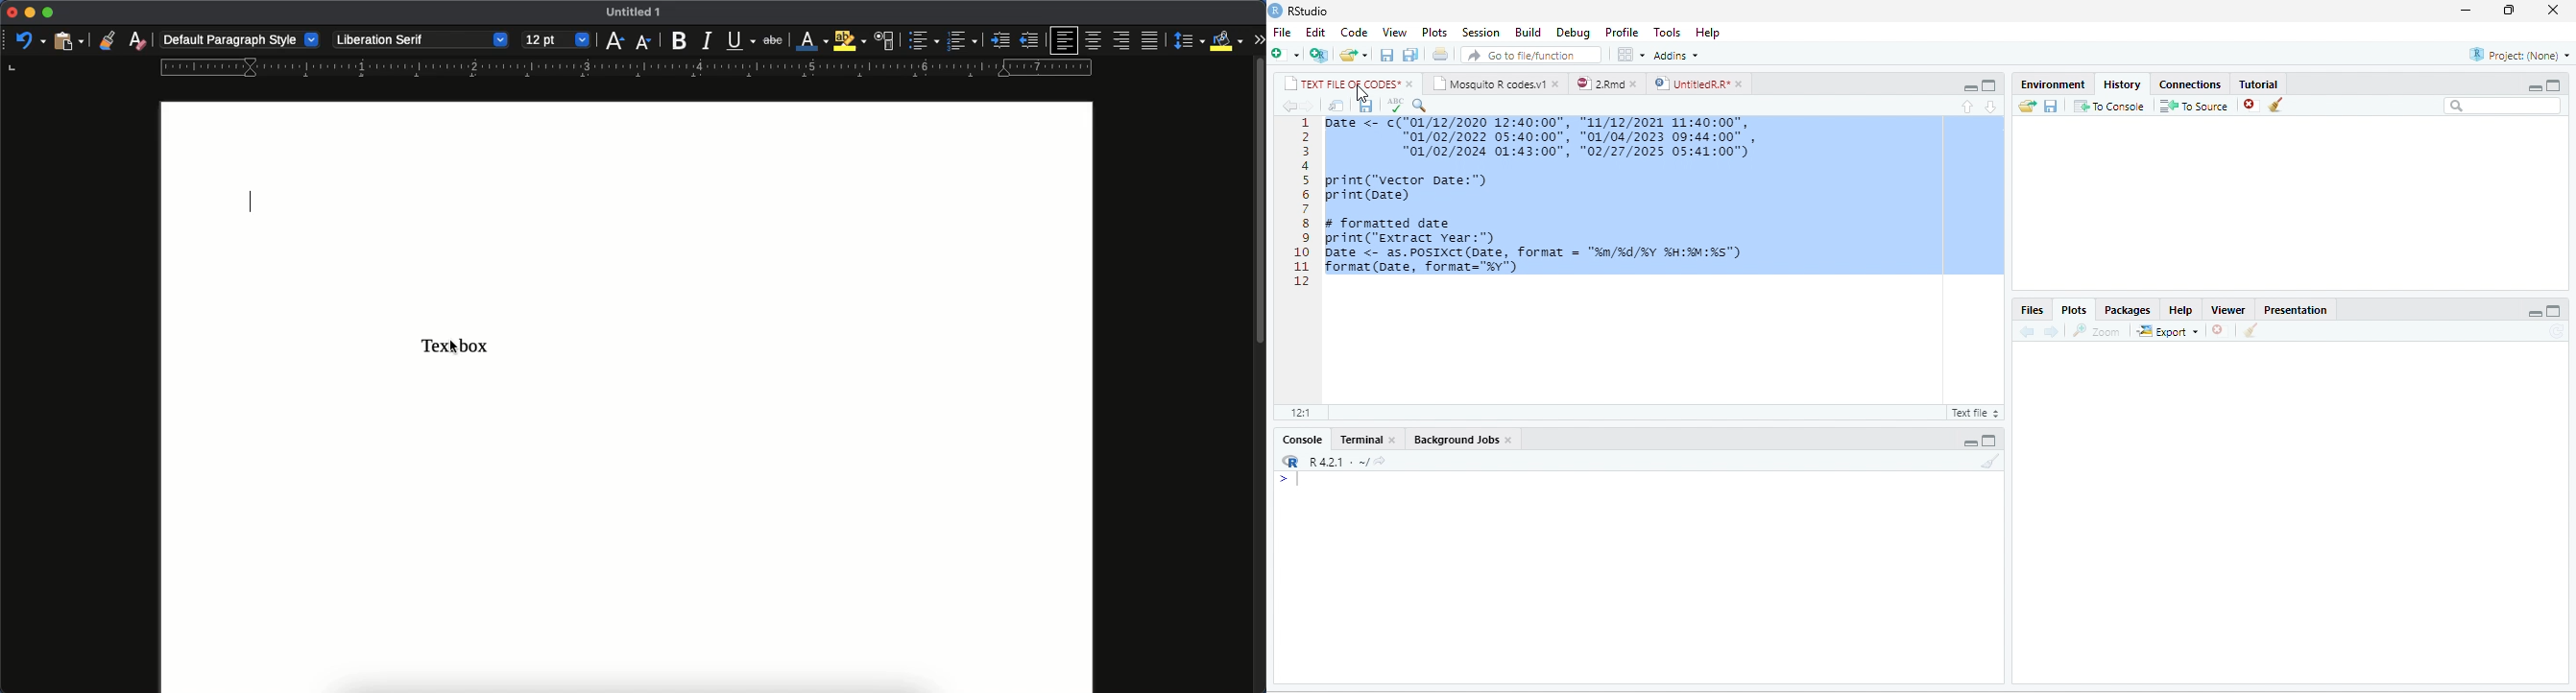  I want to click on clear, so click(2251, 329).